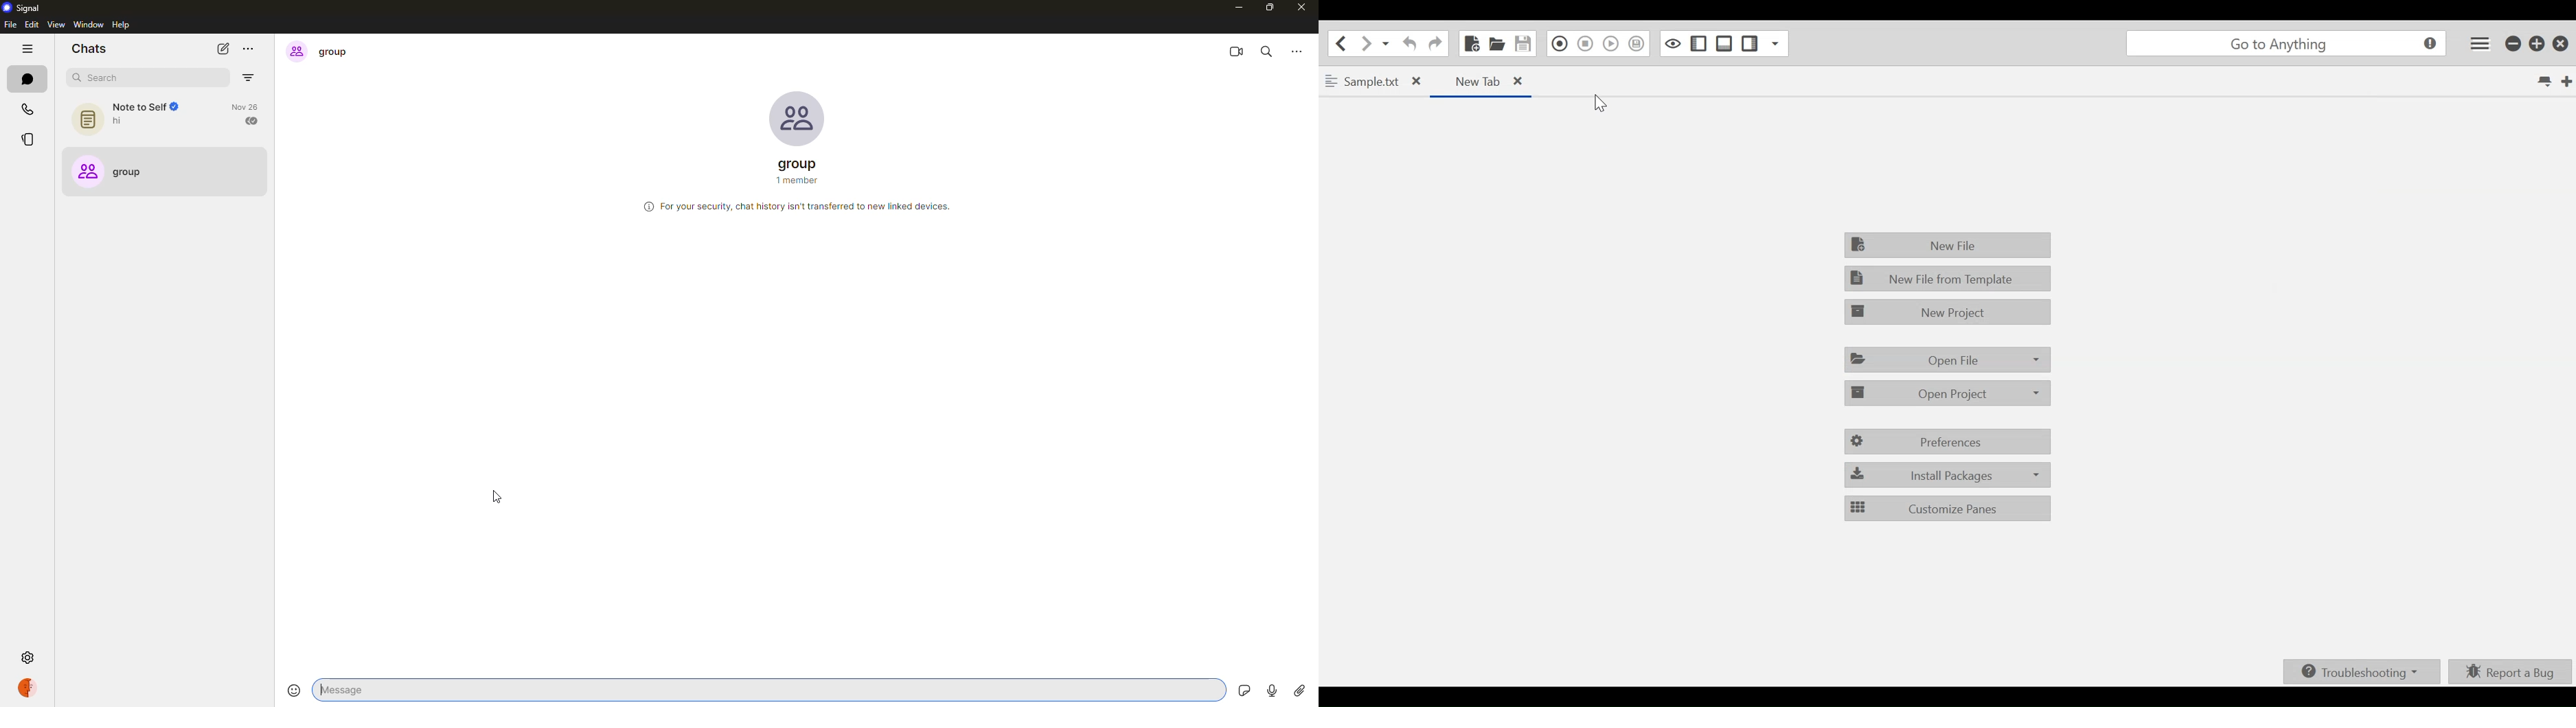 The image size is (2576, 728). Describe the element at coordinates (1949, 392) in the screenshot. I see `Open Project` at that location.